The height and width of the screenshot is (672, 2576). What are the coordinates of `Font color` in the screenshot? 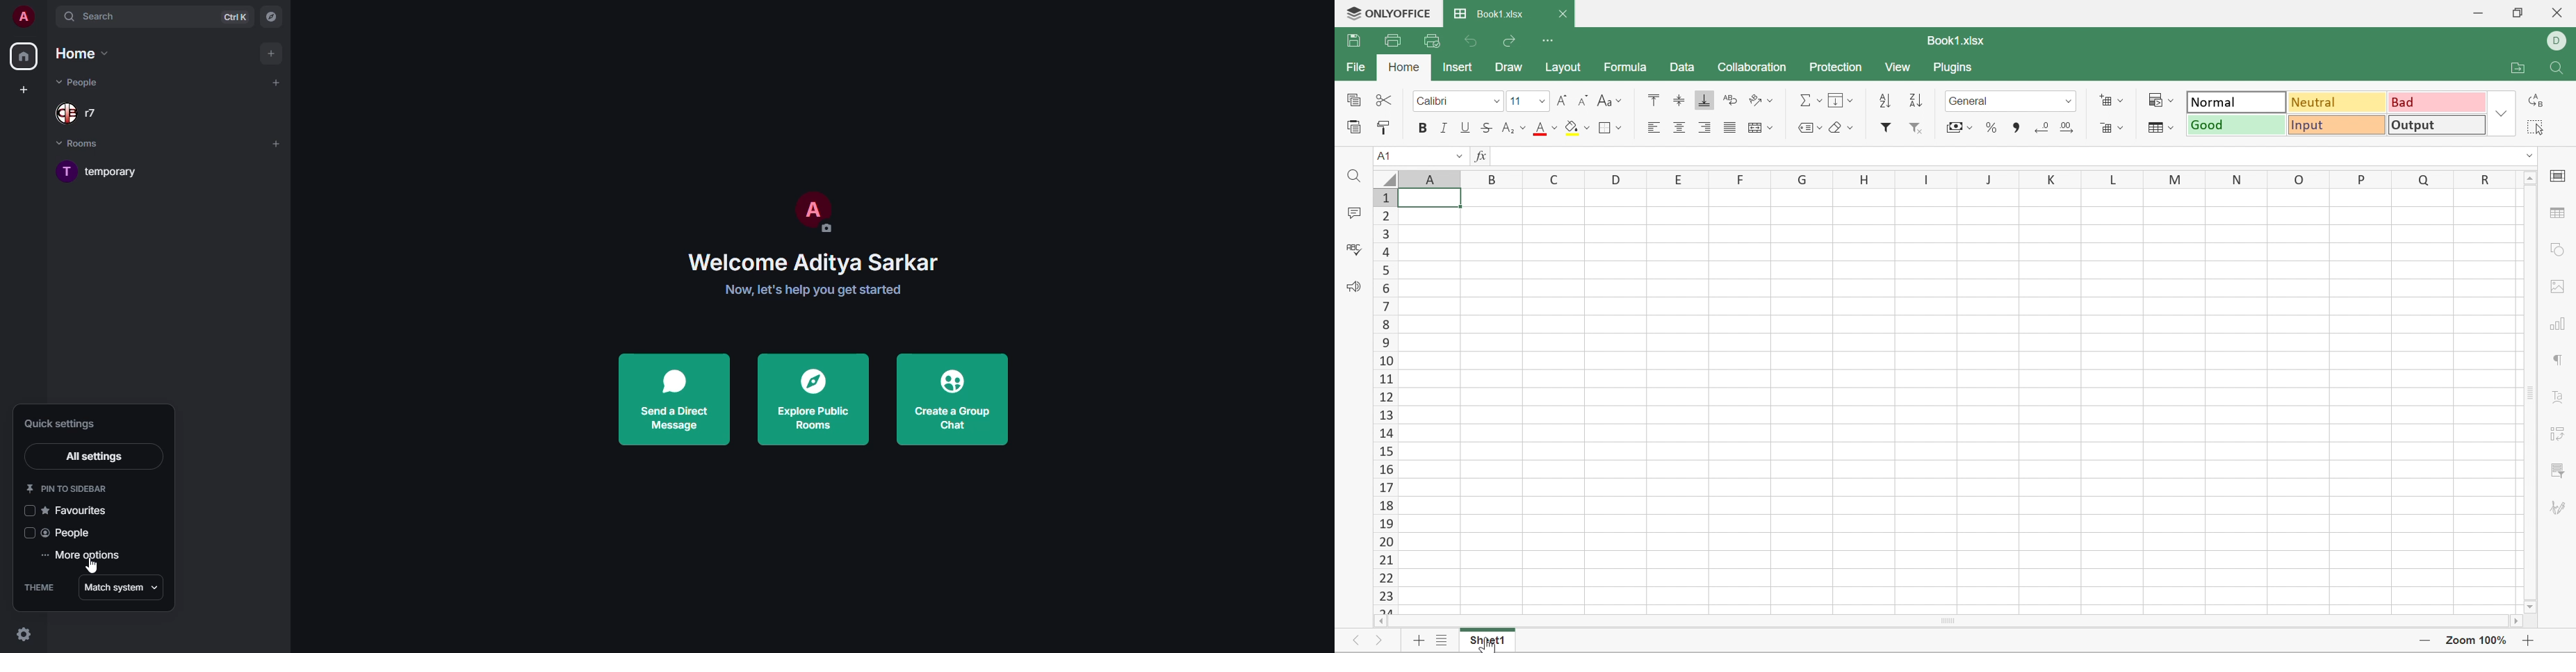 It's located at (1546, 128).